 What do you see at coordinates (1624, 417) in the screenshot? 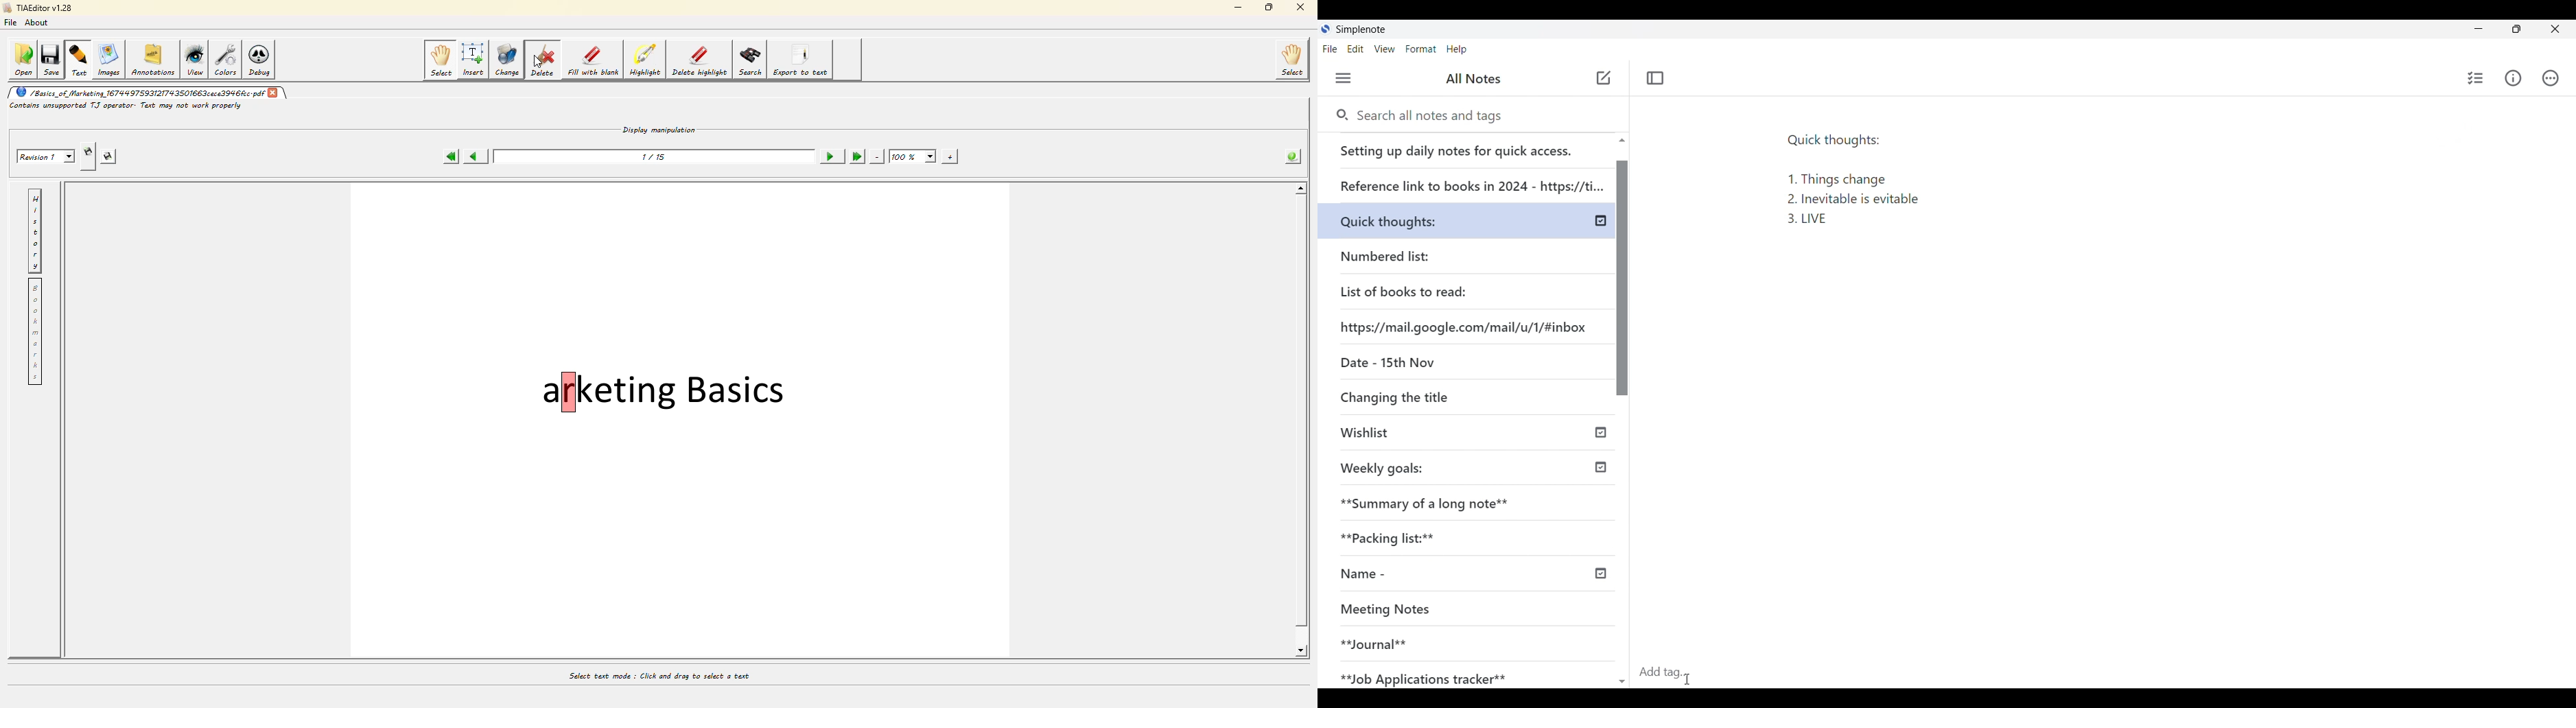
I see `Vertical slide bar` at bounding box center [1624, 417].